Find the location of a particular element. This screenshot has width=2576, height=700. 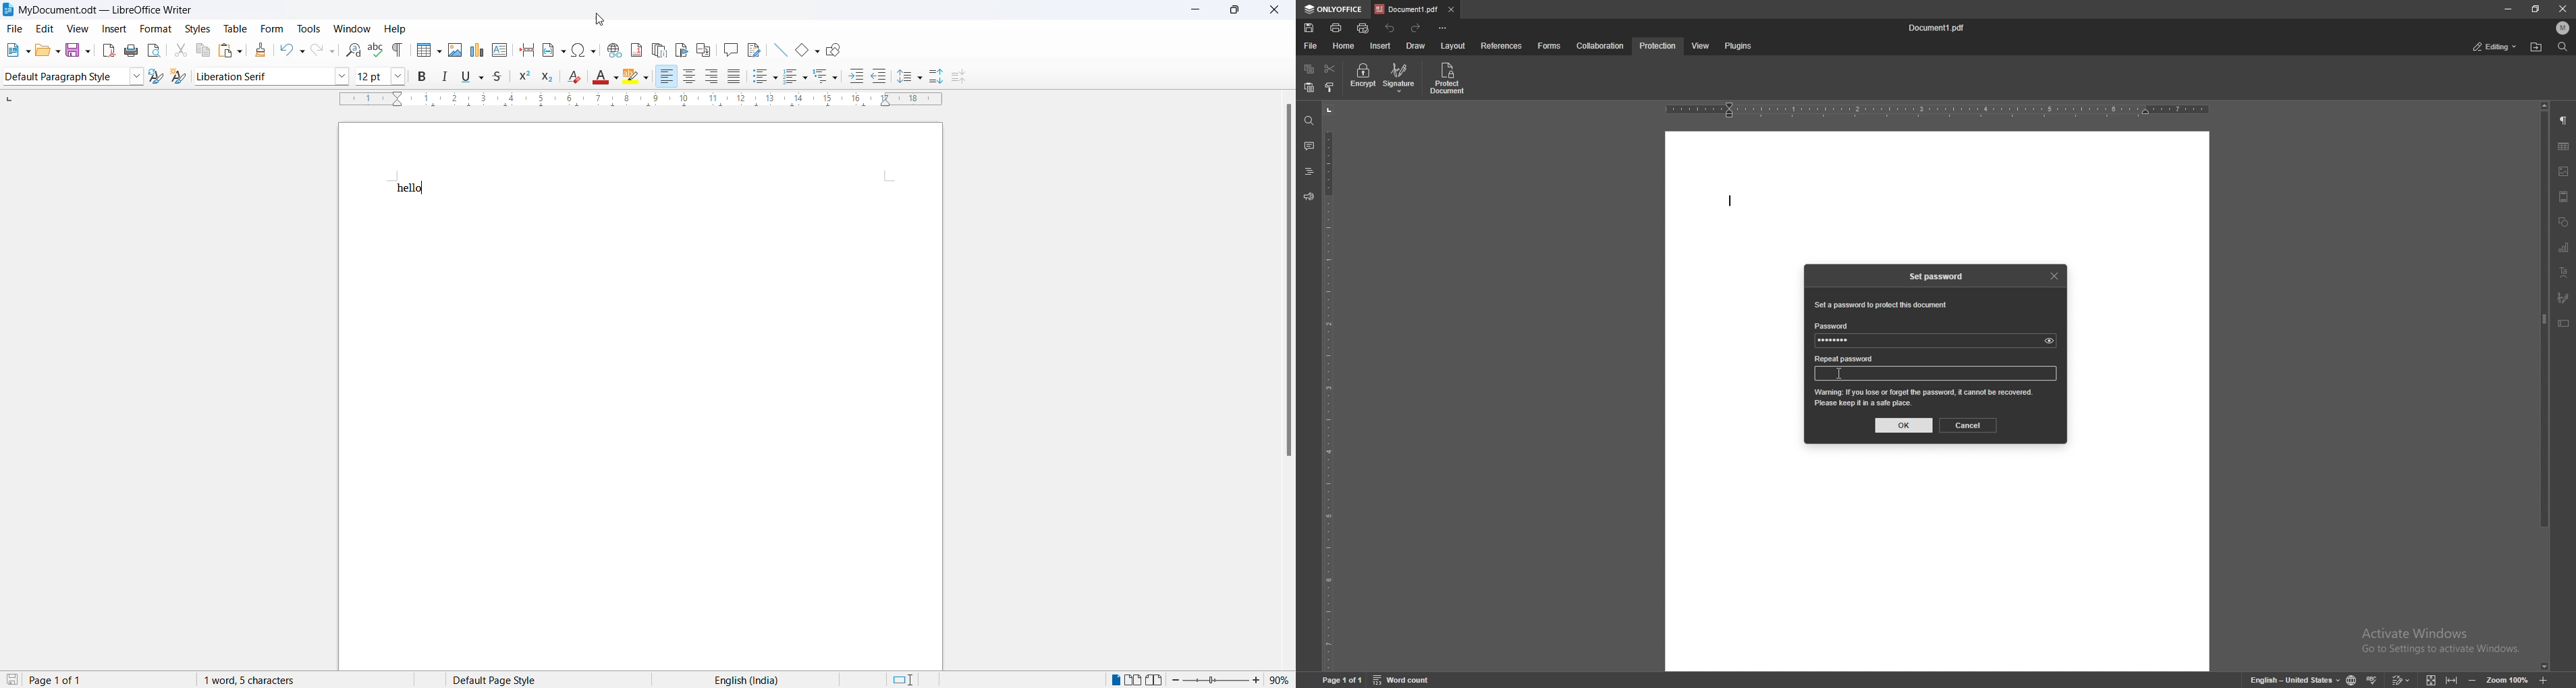

scroll bar is located at coordinates (2543, 386).